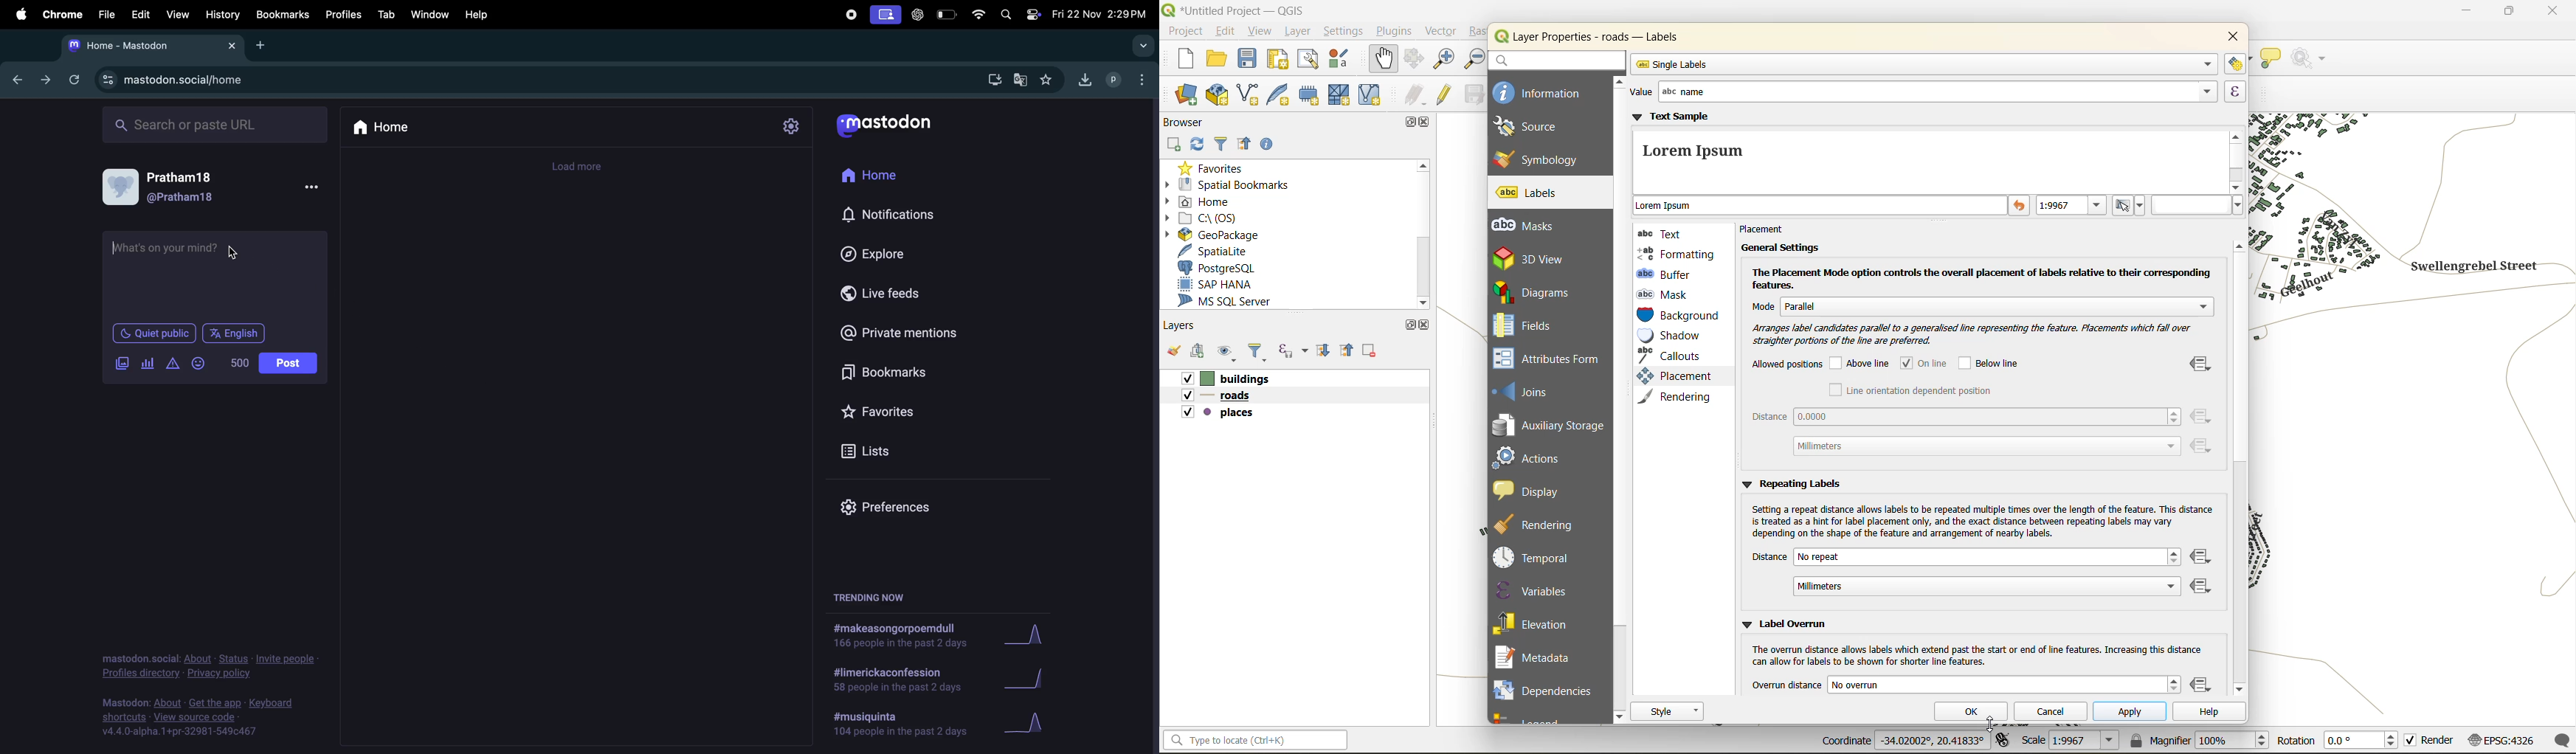  I want to click on temporal, so click(1536, 558).